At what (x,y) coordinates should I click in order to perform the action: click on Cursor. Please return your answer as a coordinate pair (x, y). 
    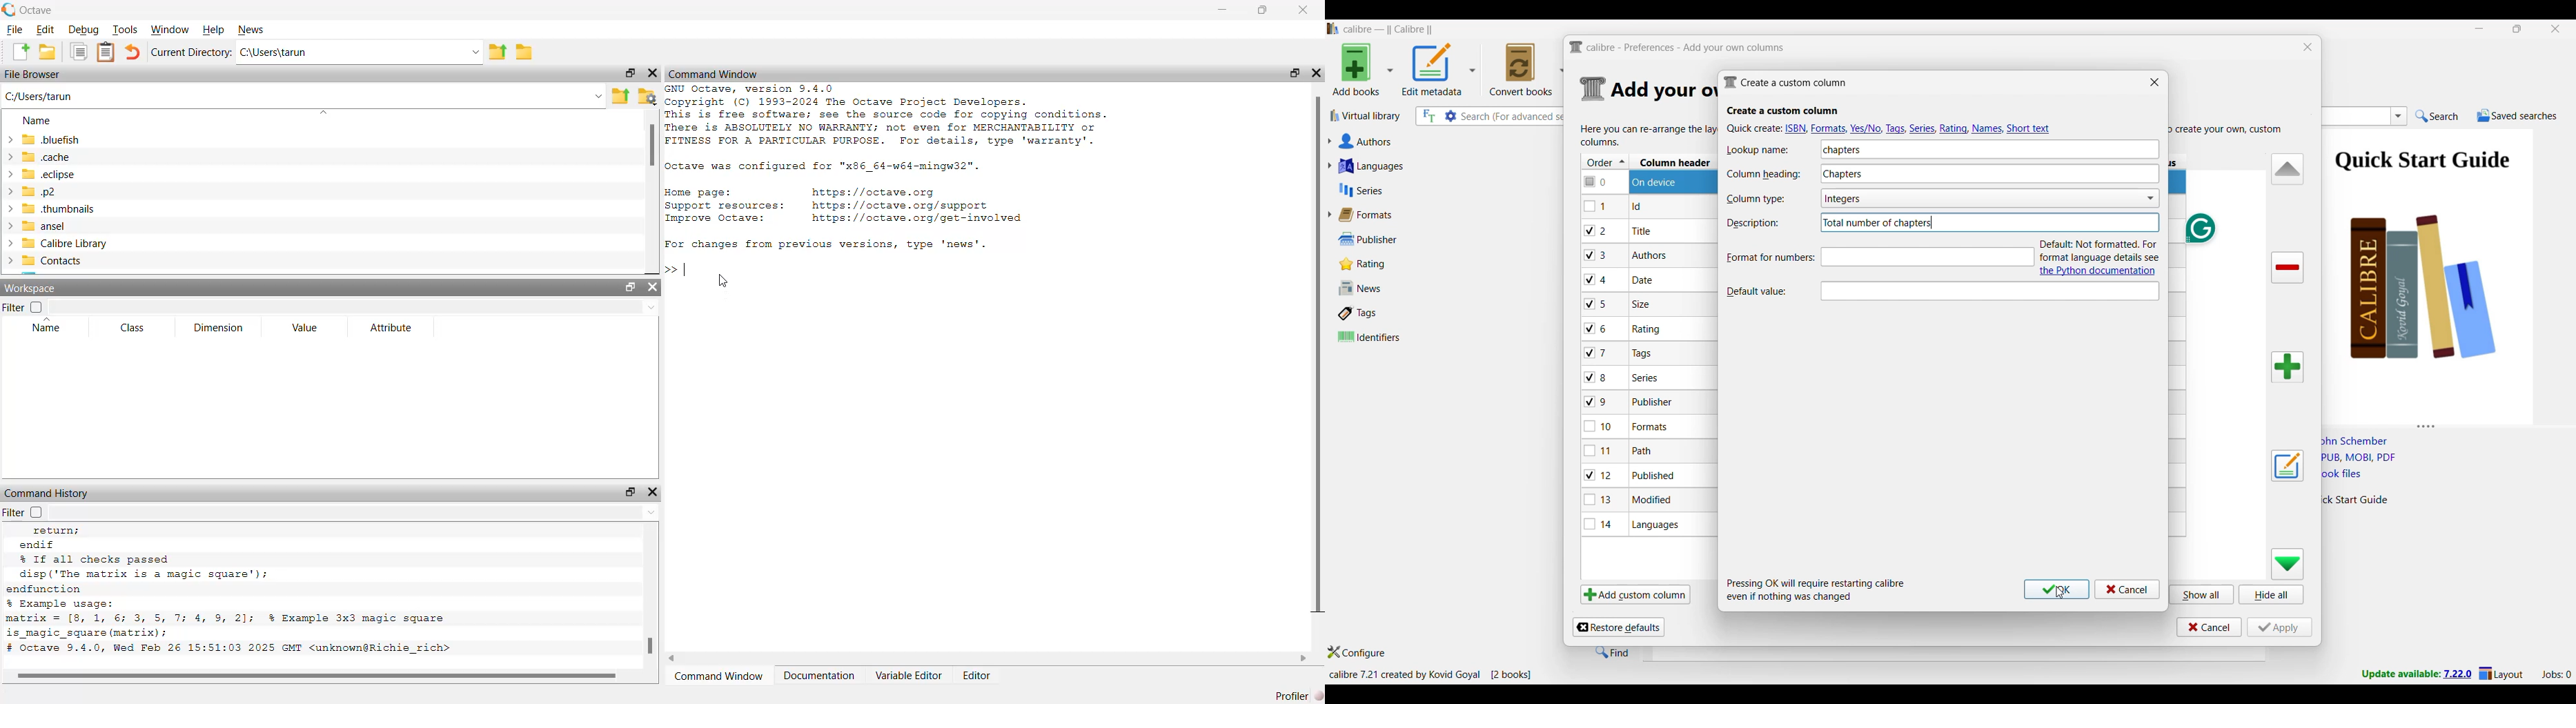
    Looking at the image, I should click on (722, 282).